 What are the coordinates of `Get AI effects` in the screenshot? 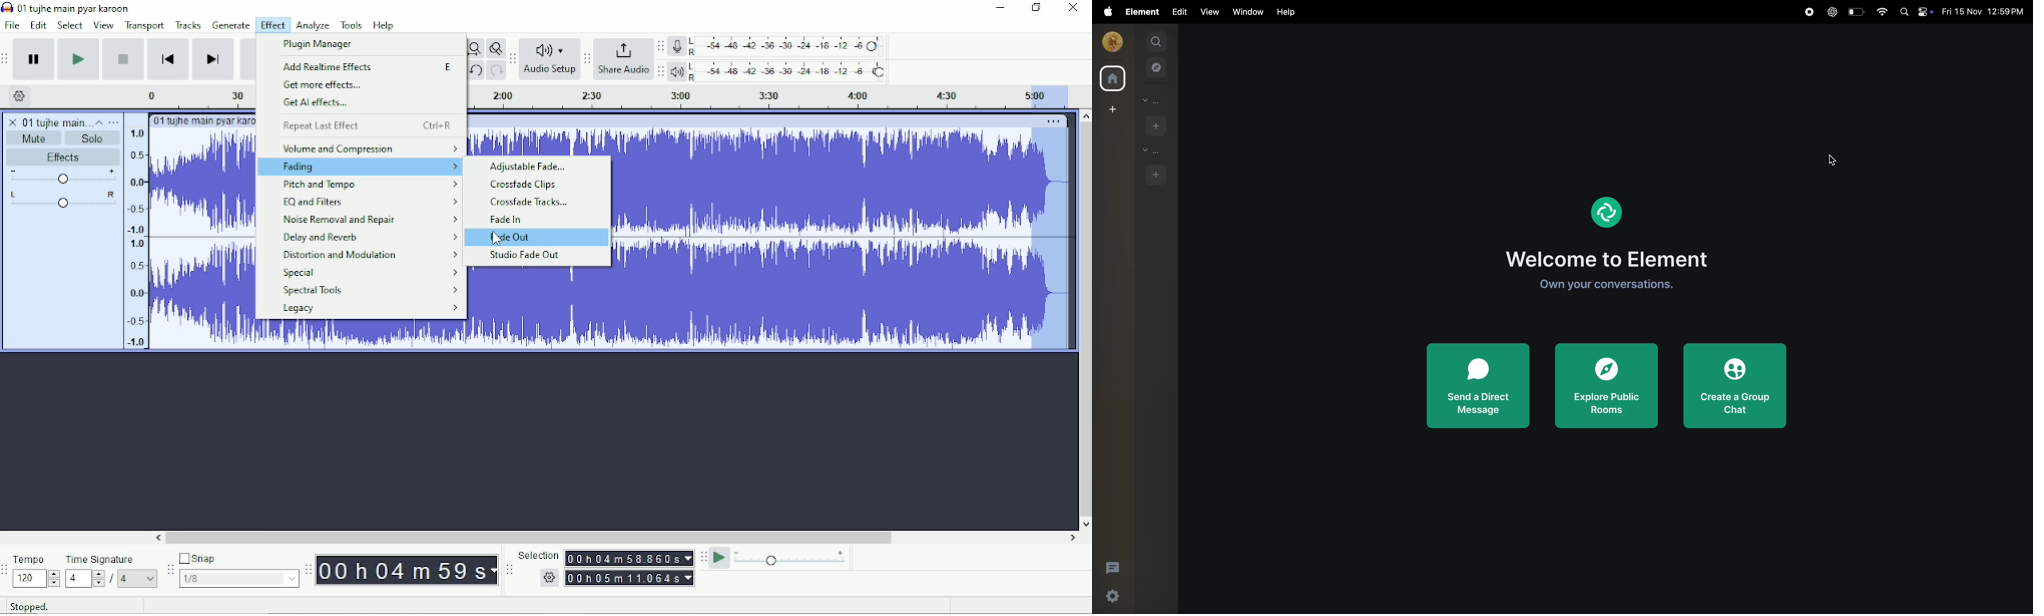 It's located at (320, 102).